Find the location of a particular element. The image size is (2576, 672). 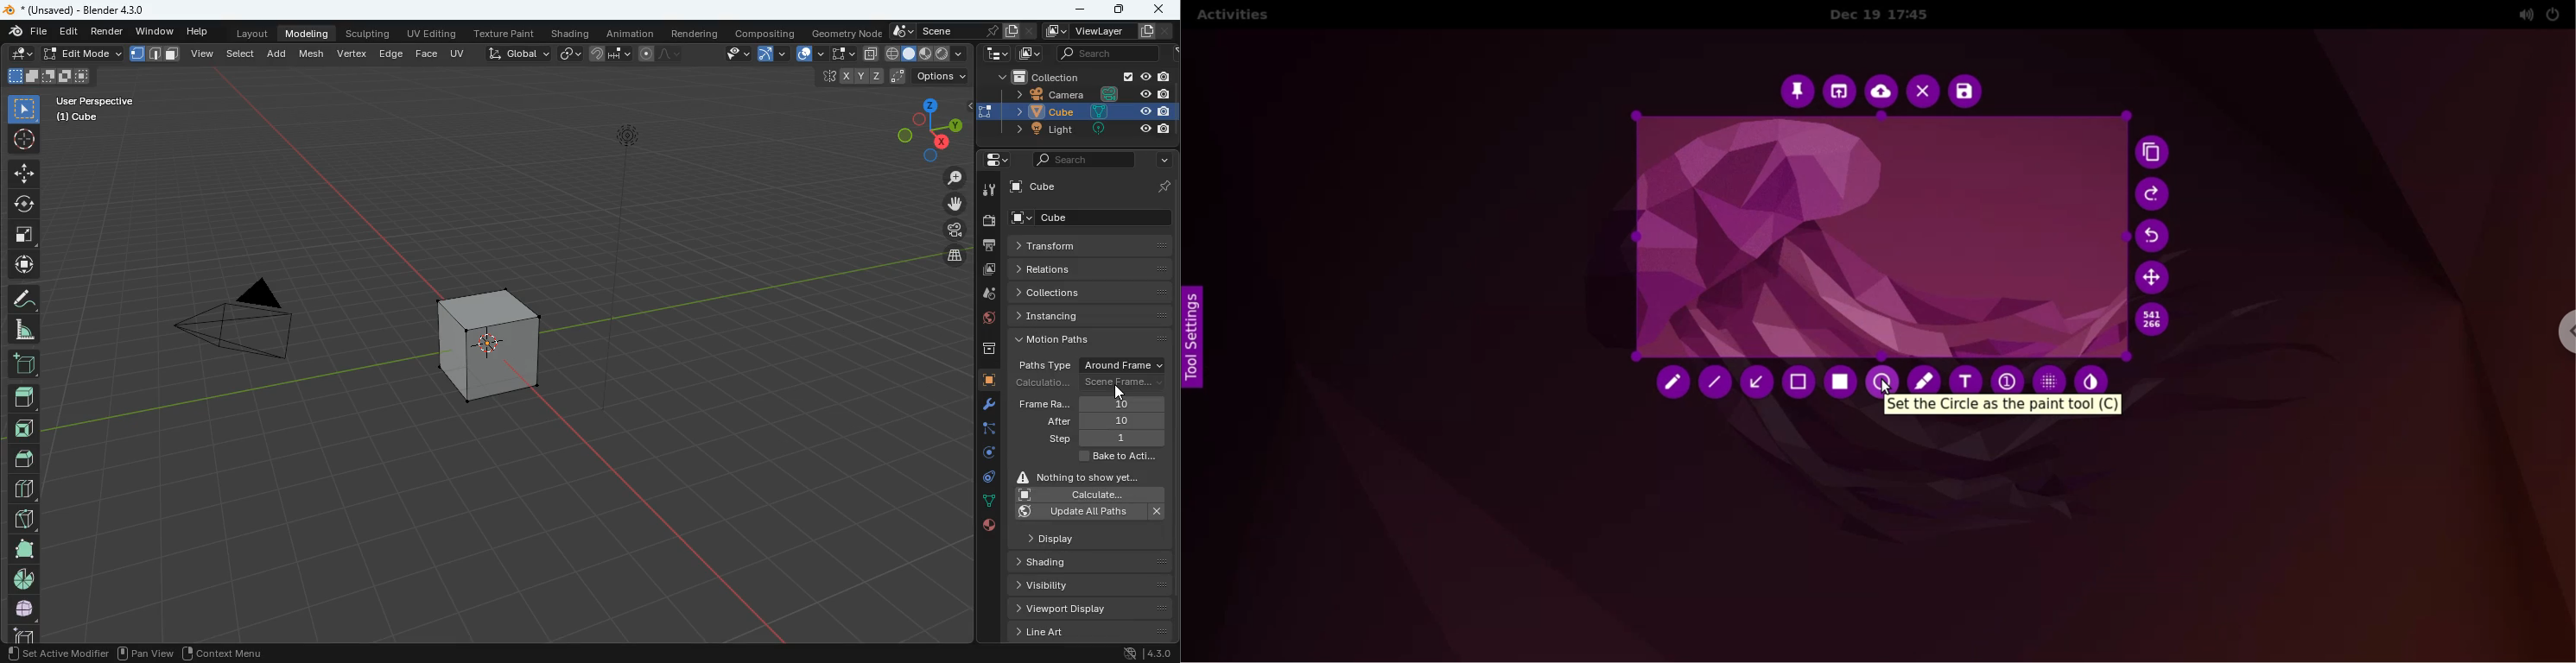

uv editing is located at coordinates (435, 35).